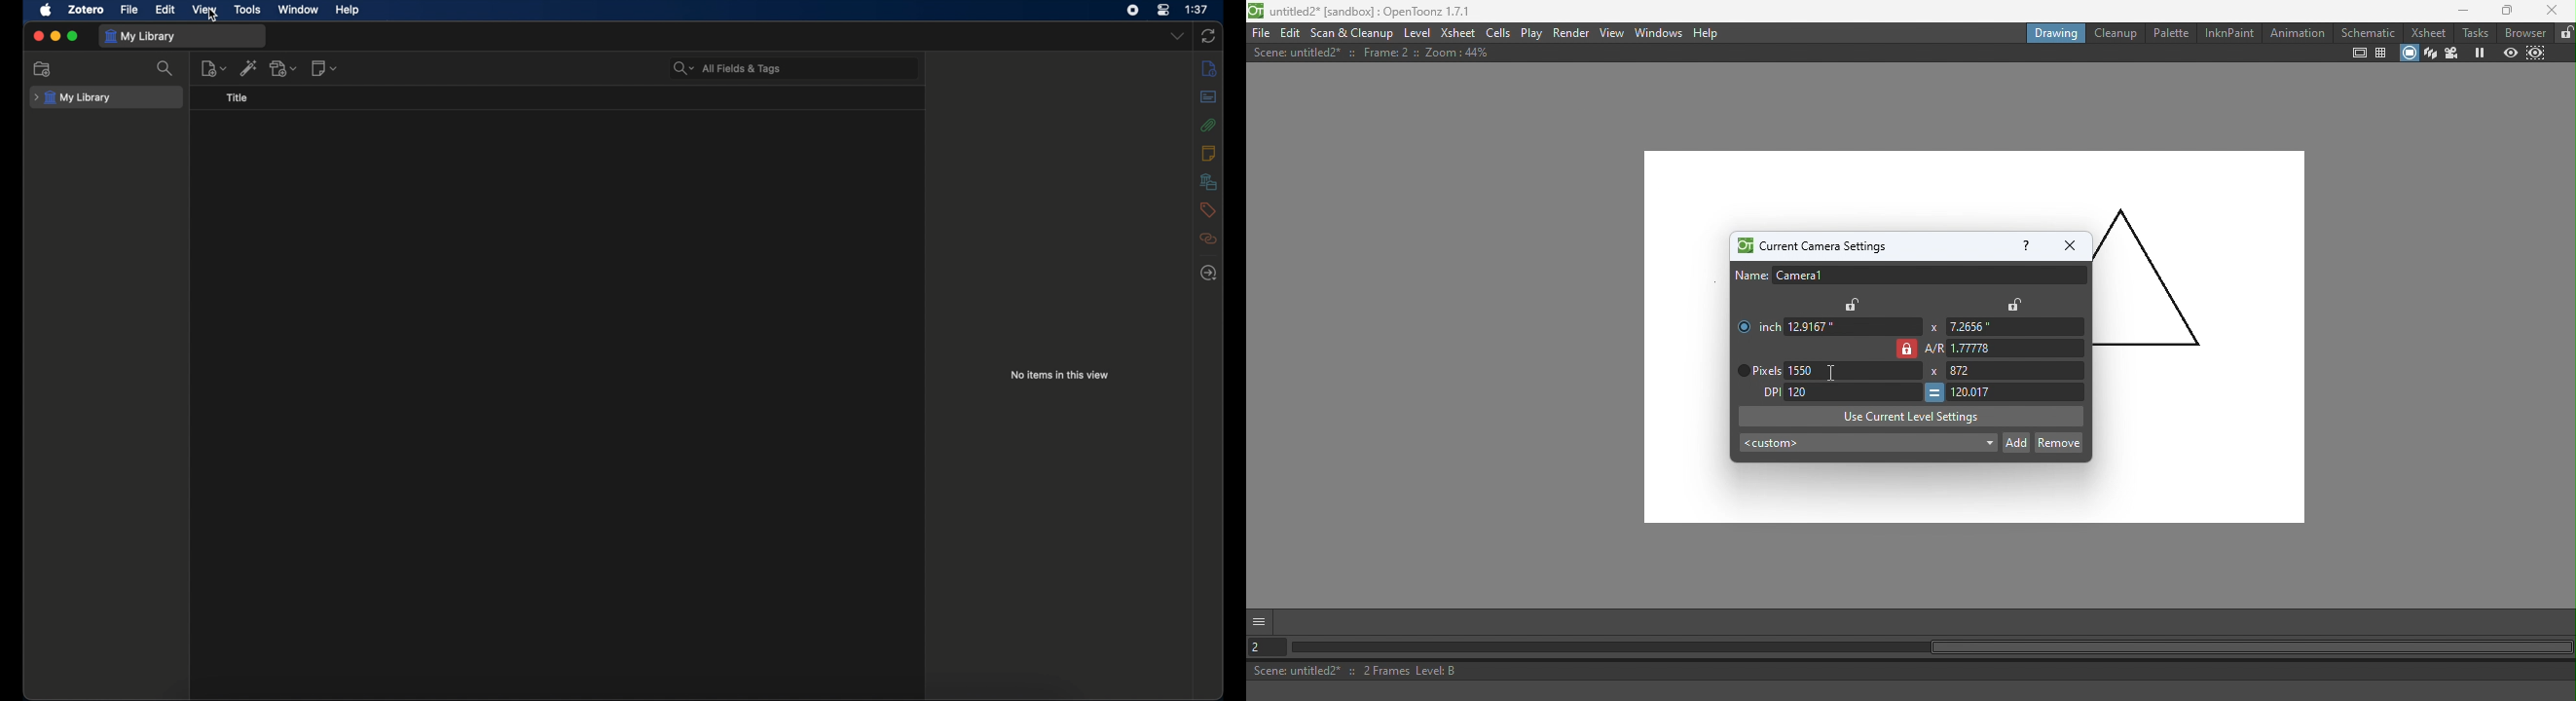 This screenshot has height=728, width=2576. What do you see at coordinates (213, 16) in the screenshot?
I see `Cursor` at bounding box center [213, 16].